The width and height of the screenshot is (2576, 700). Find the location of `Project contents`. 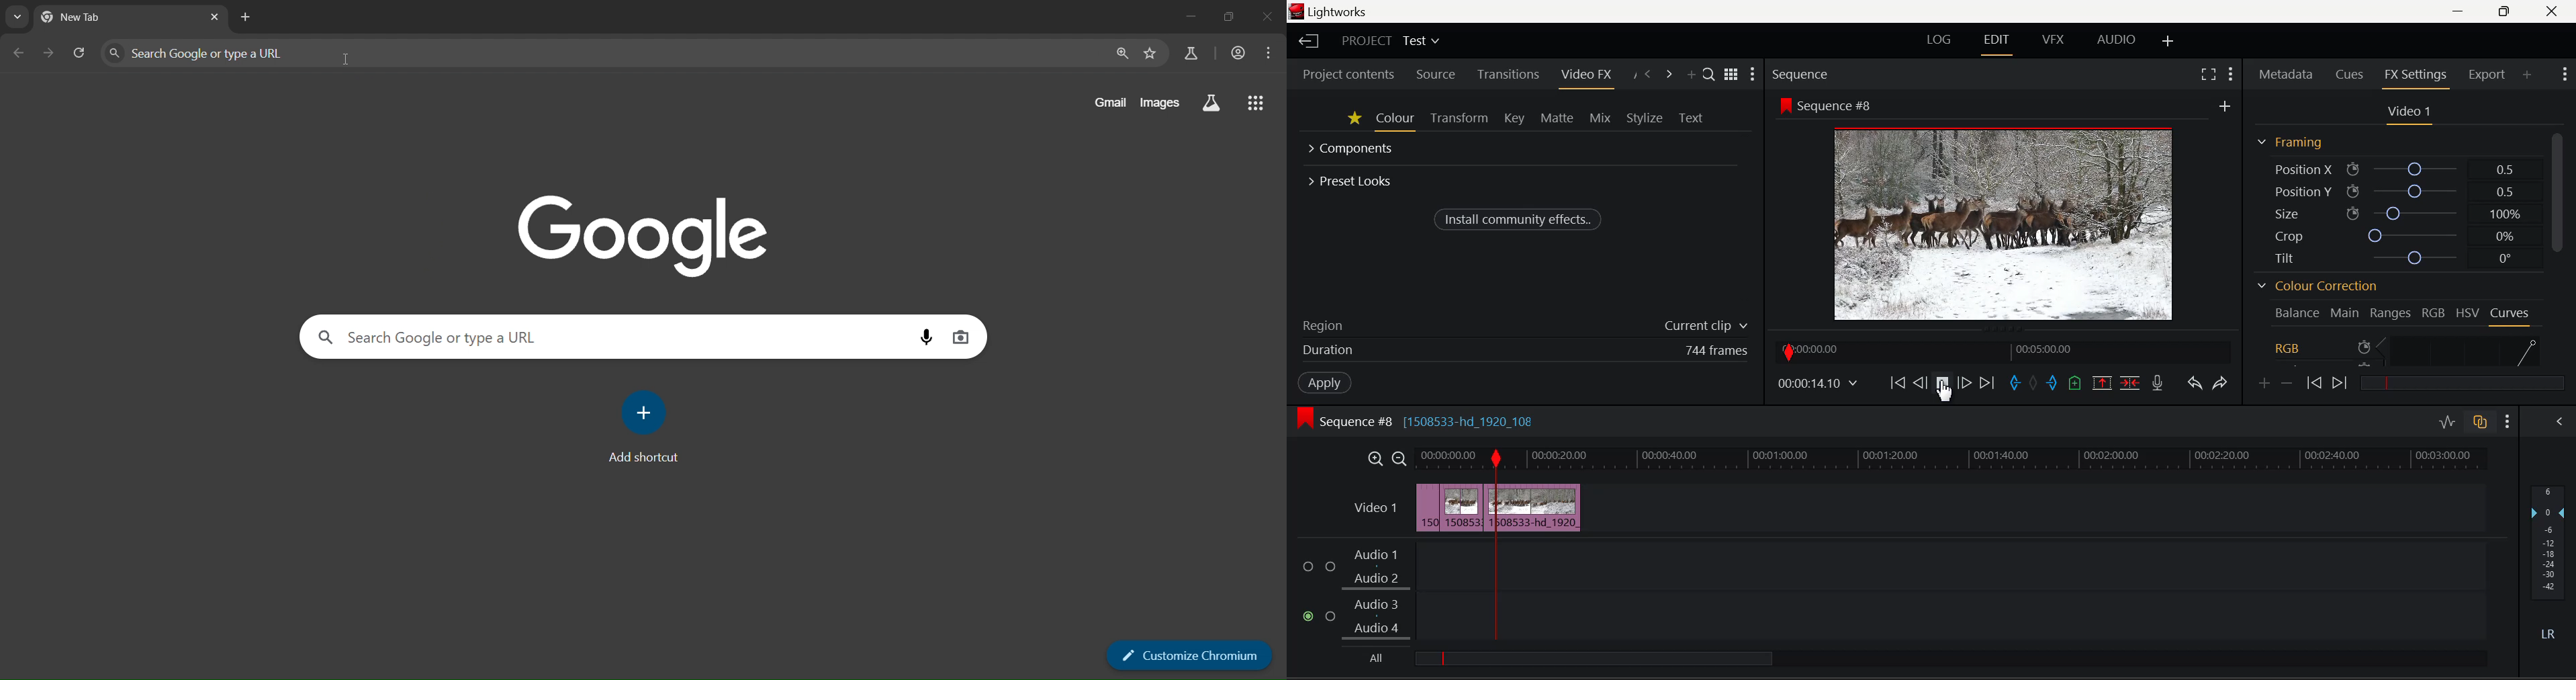

Project contents is located at coordinates (1348, 75).